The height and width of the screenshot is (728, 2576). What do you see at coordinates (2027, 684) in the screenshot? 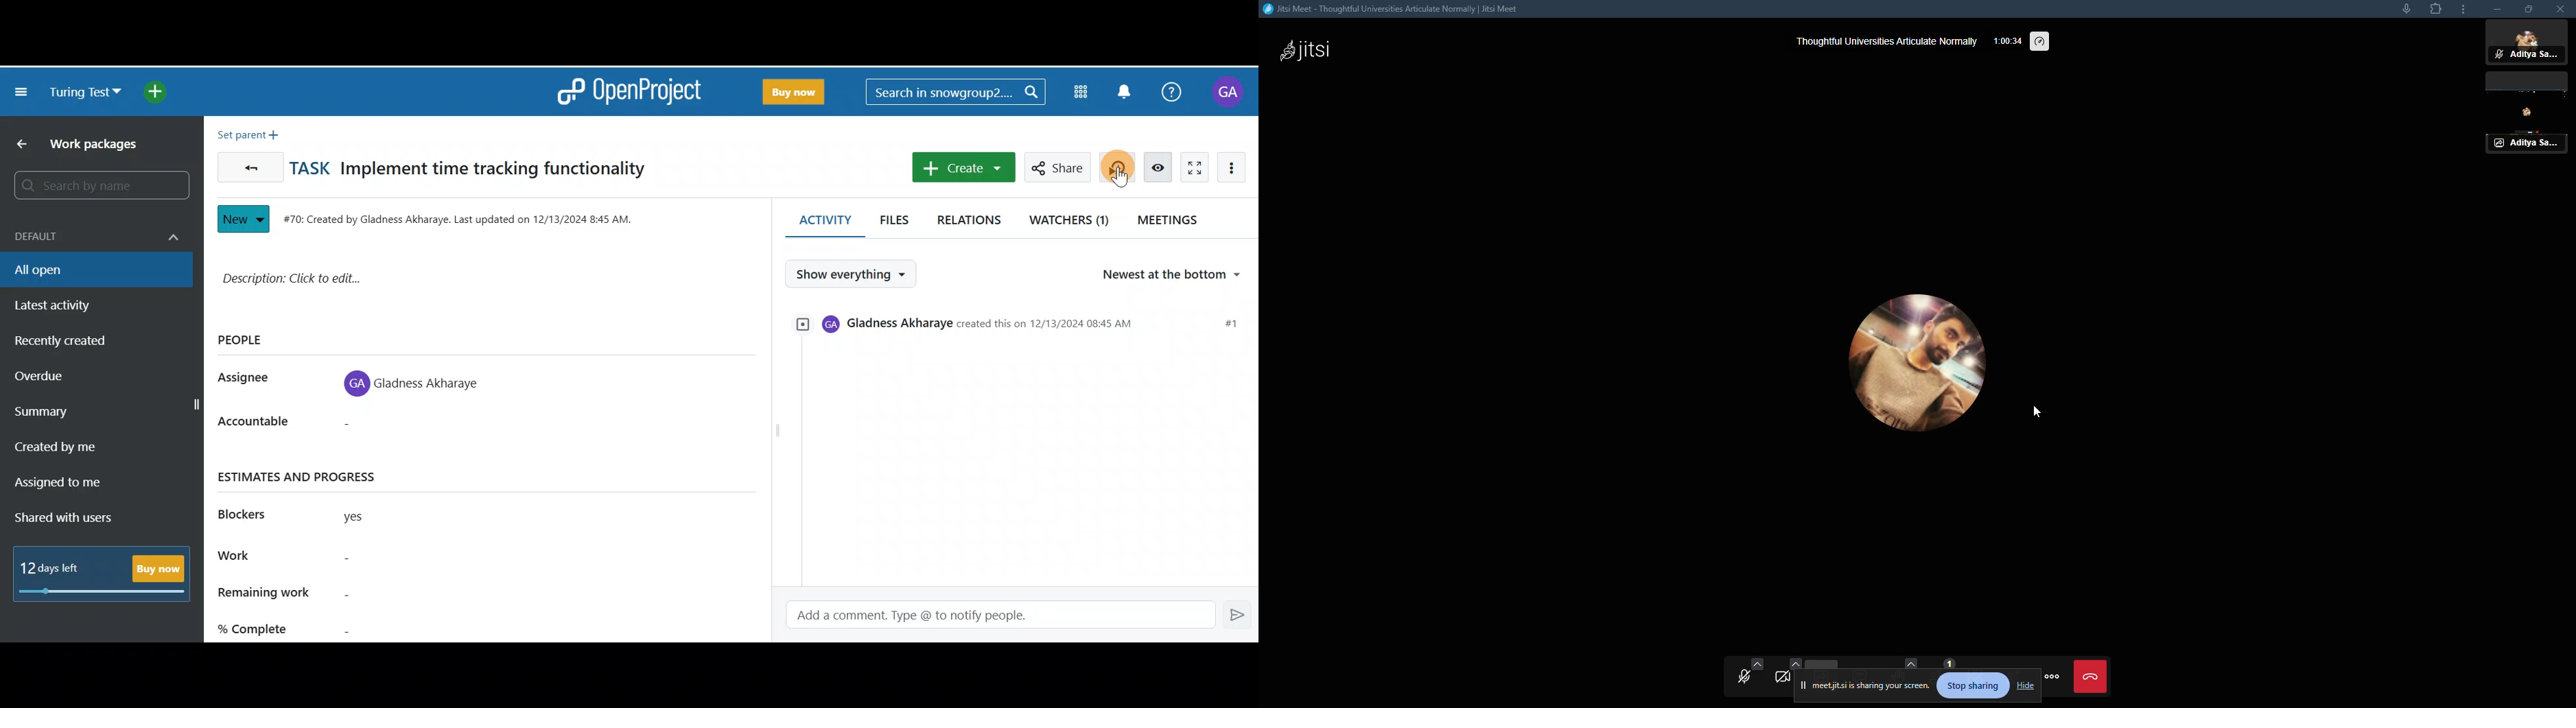
I see `hide` at bounding box center [2027, 684].